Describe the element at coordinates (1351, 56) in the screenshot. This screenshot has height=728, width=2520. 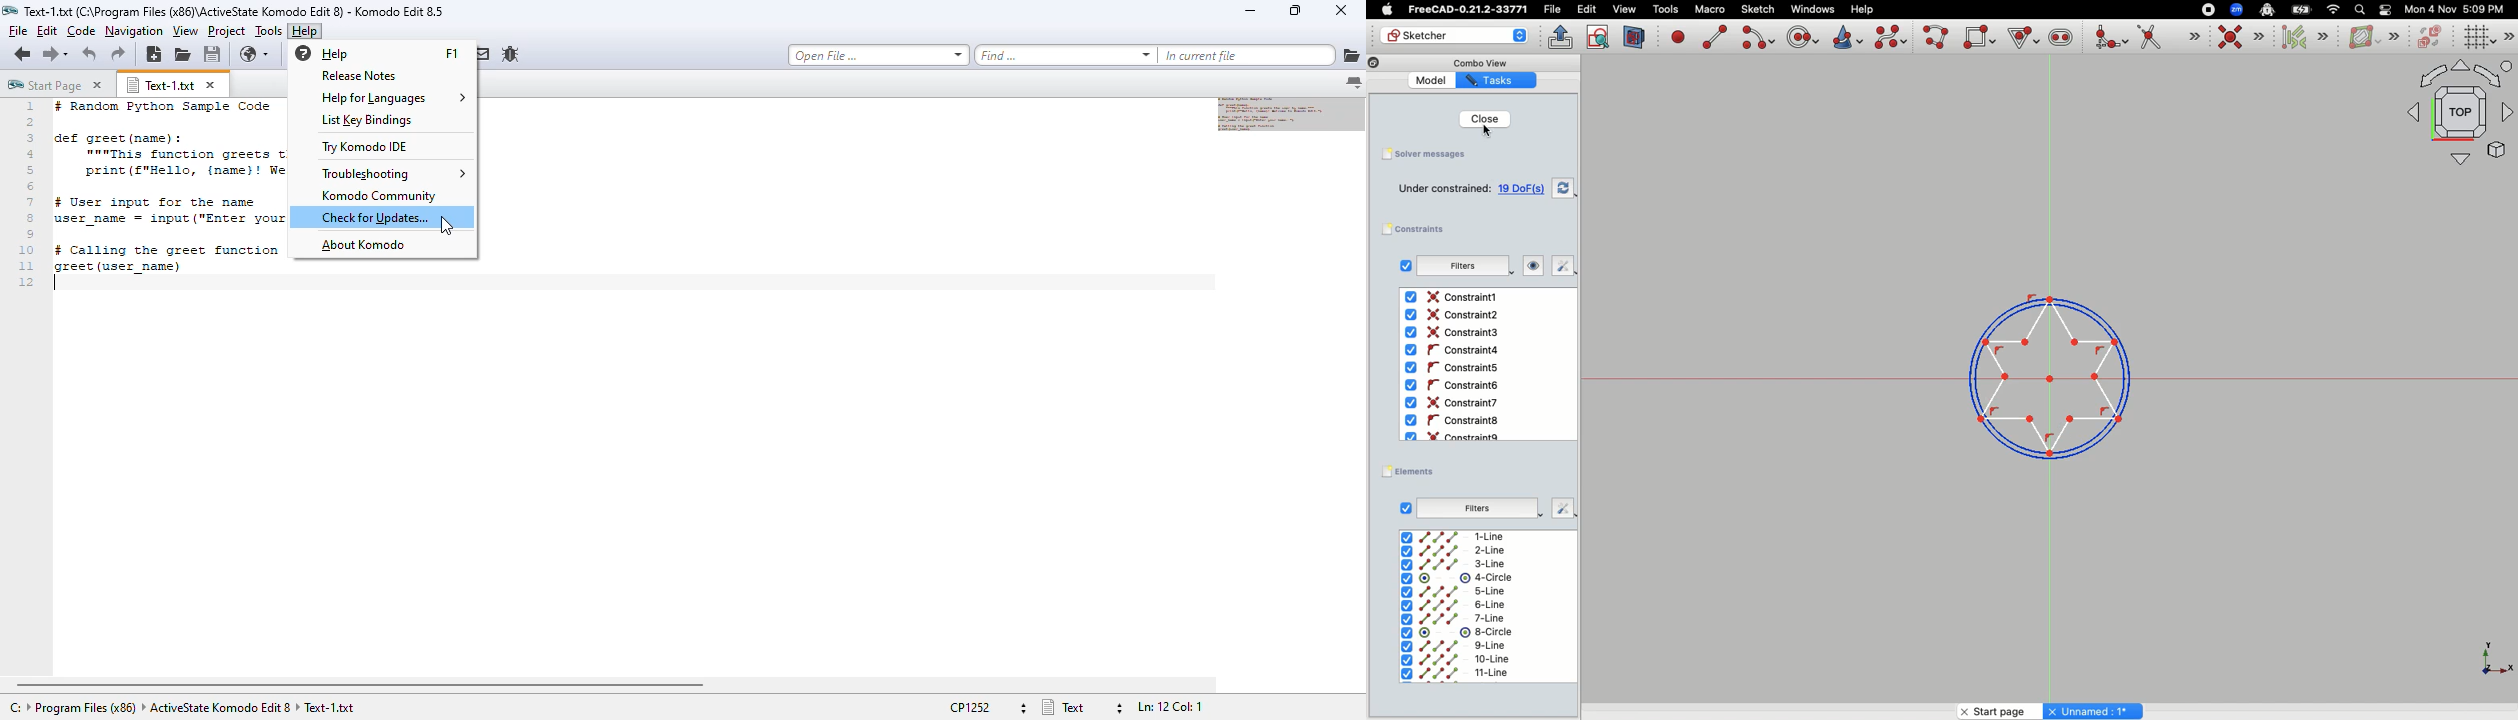
I see `browse for directories to add to search list` at that location.